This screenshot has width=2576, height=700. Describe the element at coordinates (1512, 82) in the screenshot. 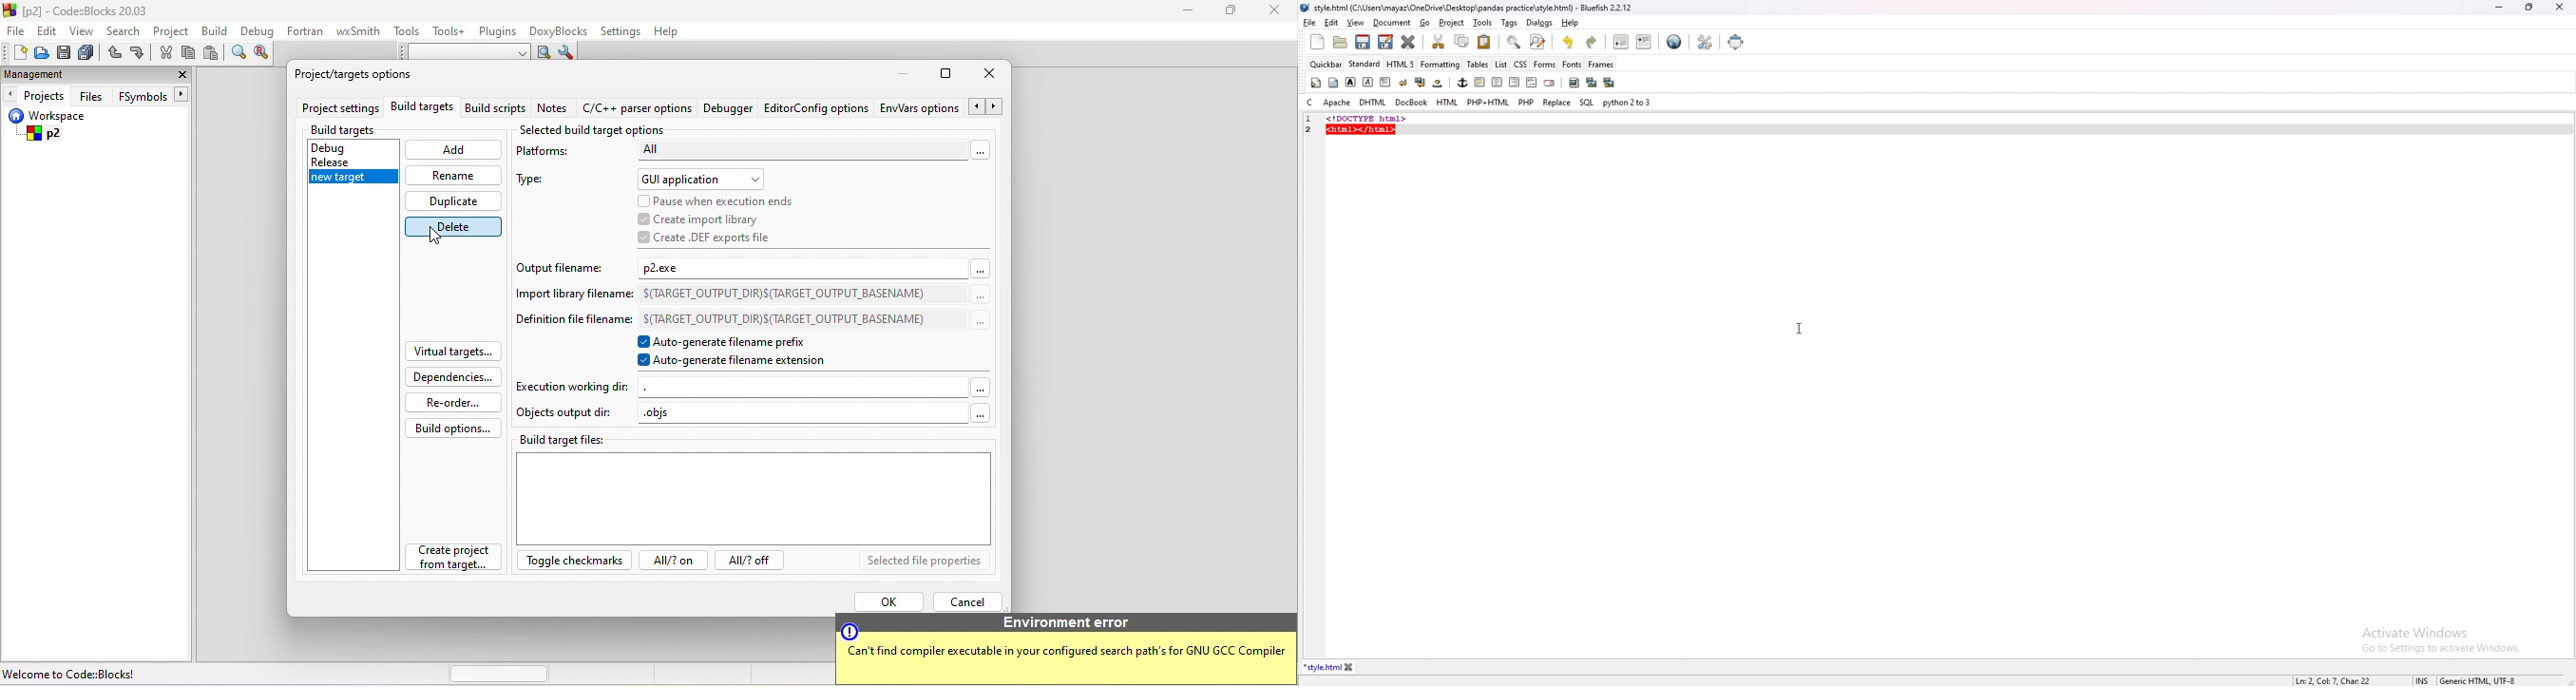

I see `right indent` at that location.